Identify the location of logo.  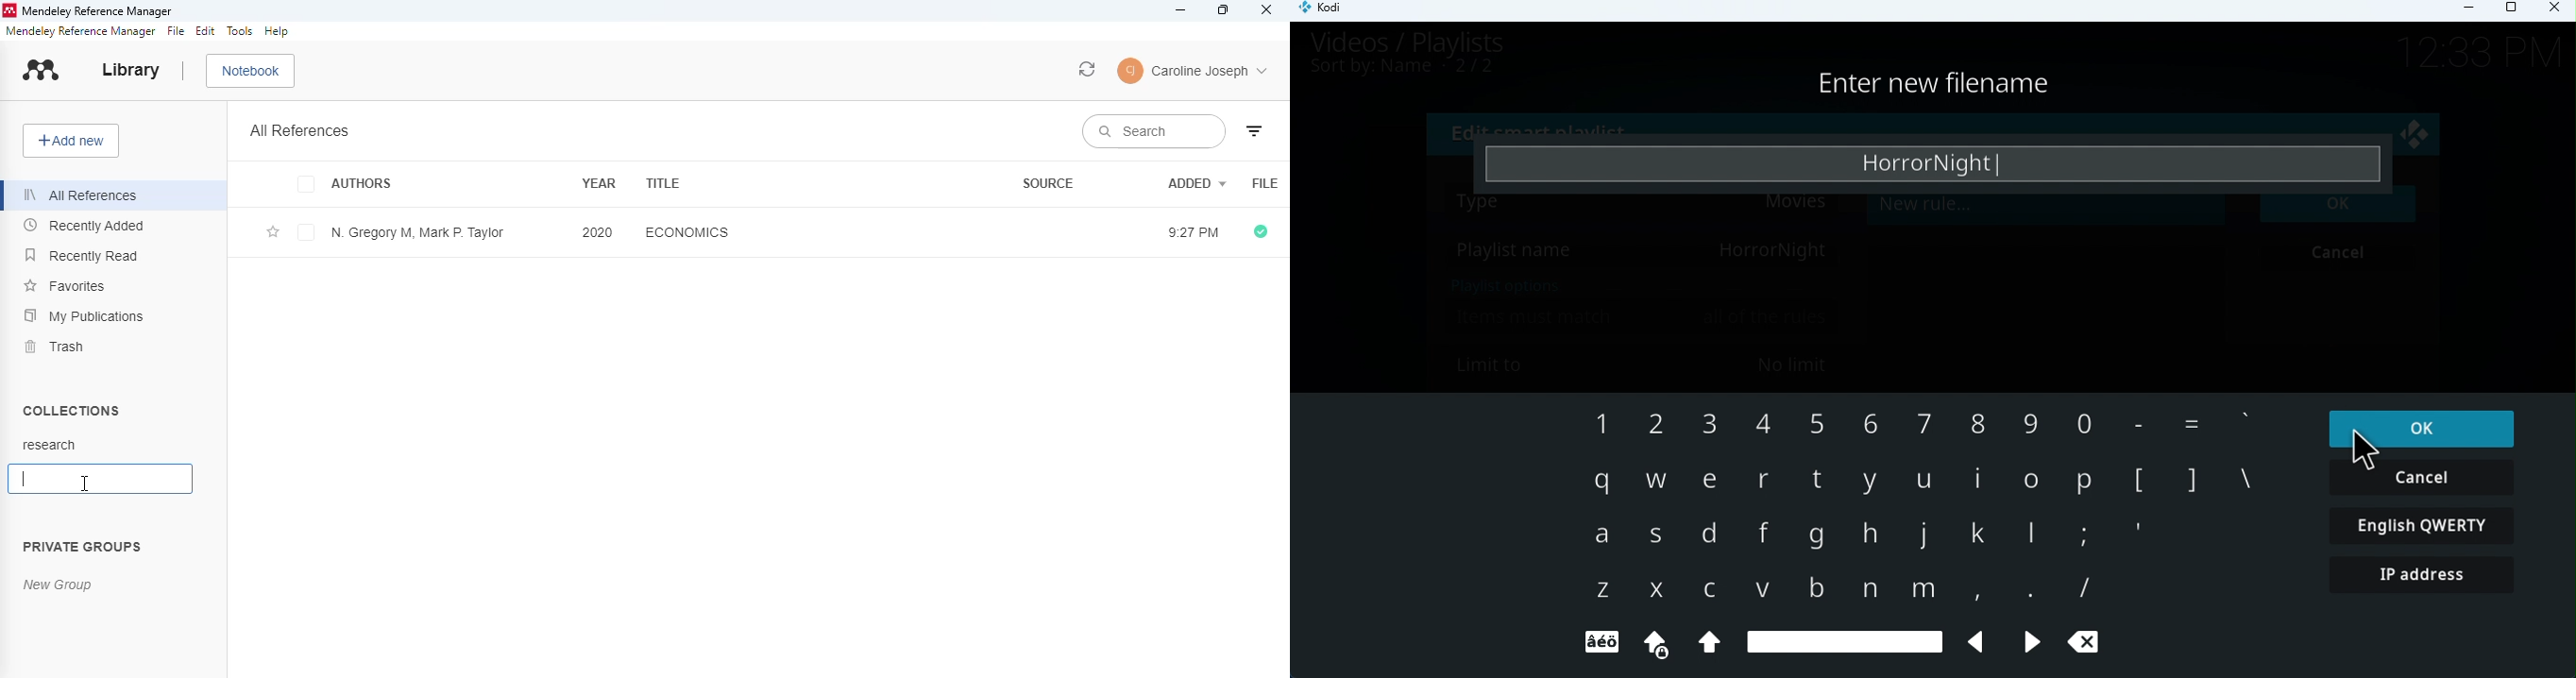
(8, 11).